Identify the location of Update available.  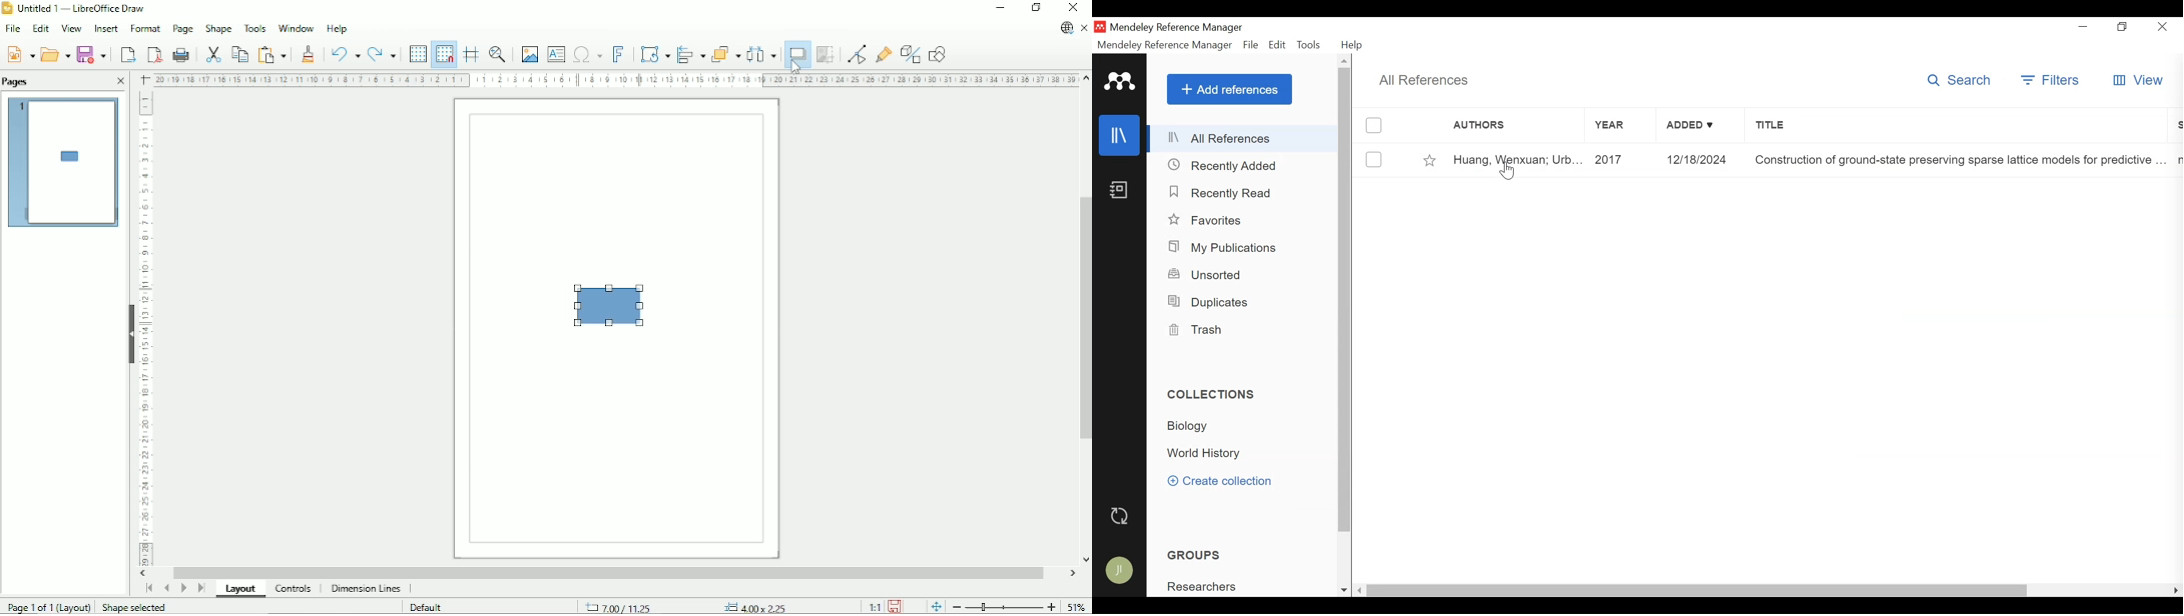
(1064, 29).